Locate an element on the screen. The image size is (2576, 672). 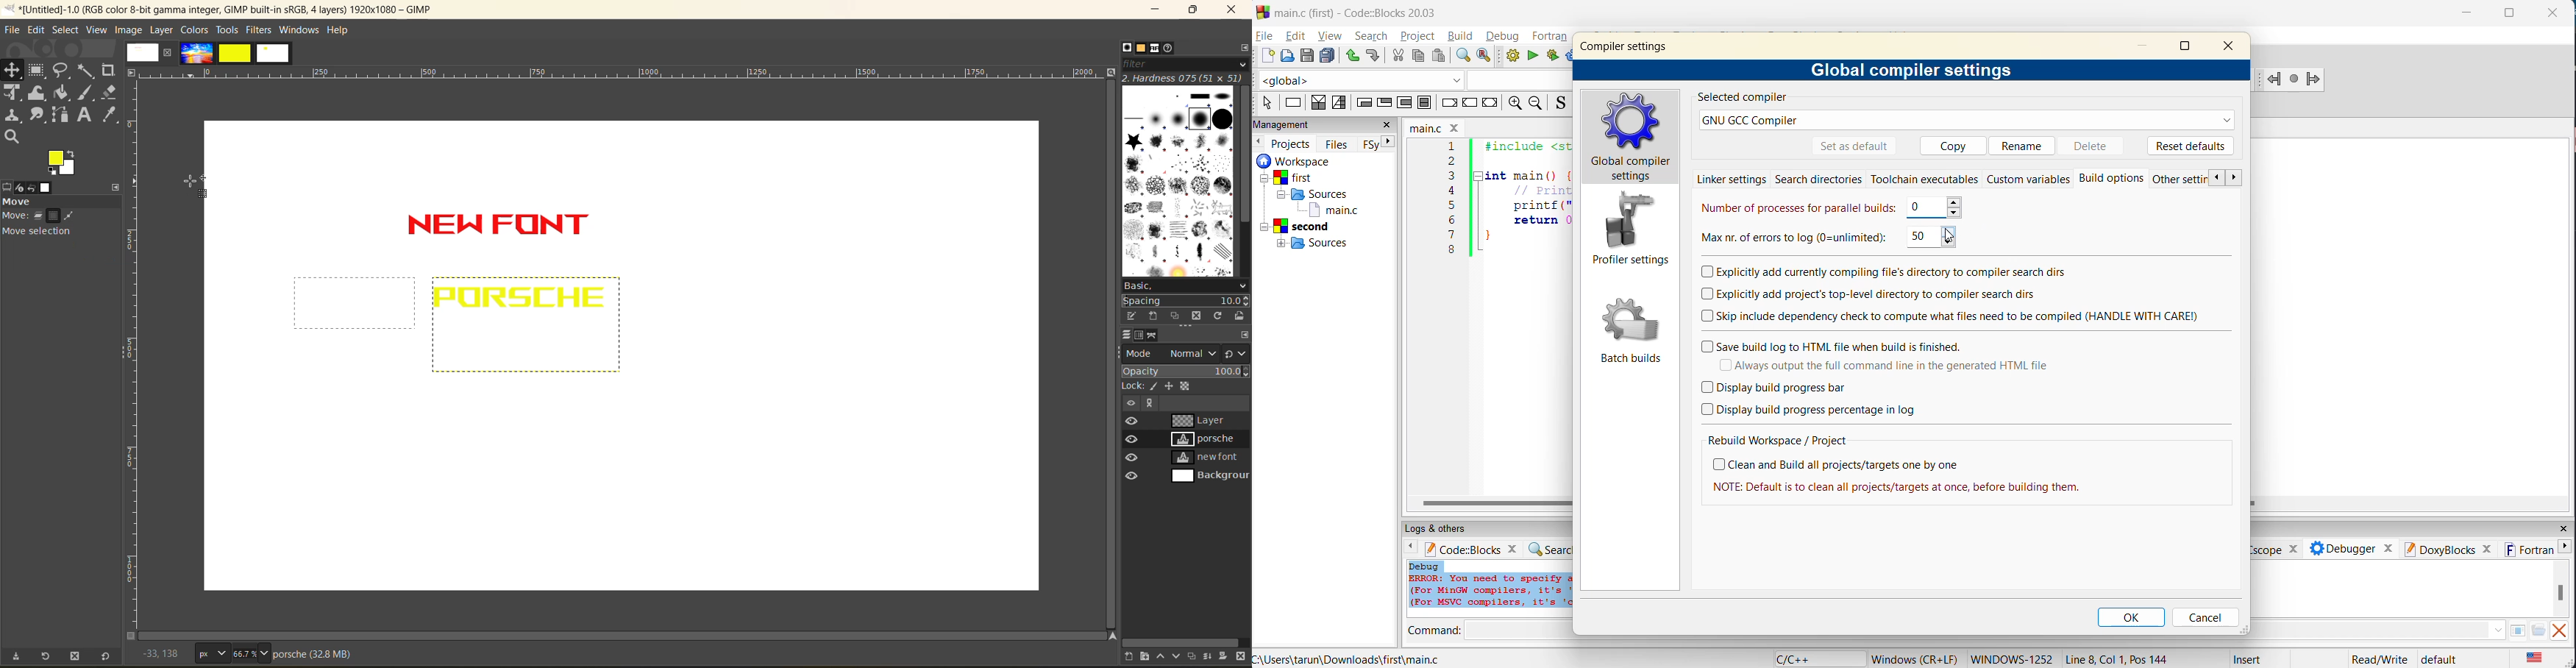
cursor is located at coordinates (1951, 237).